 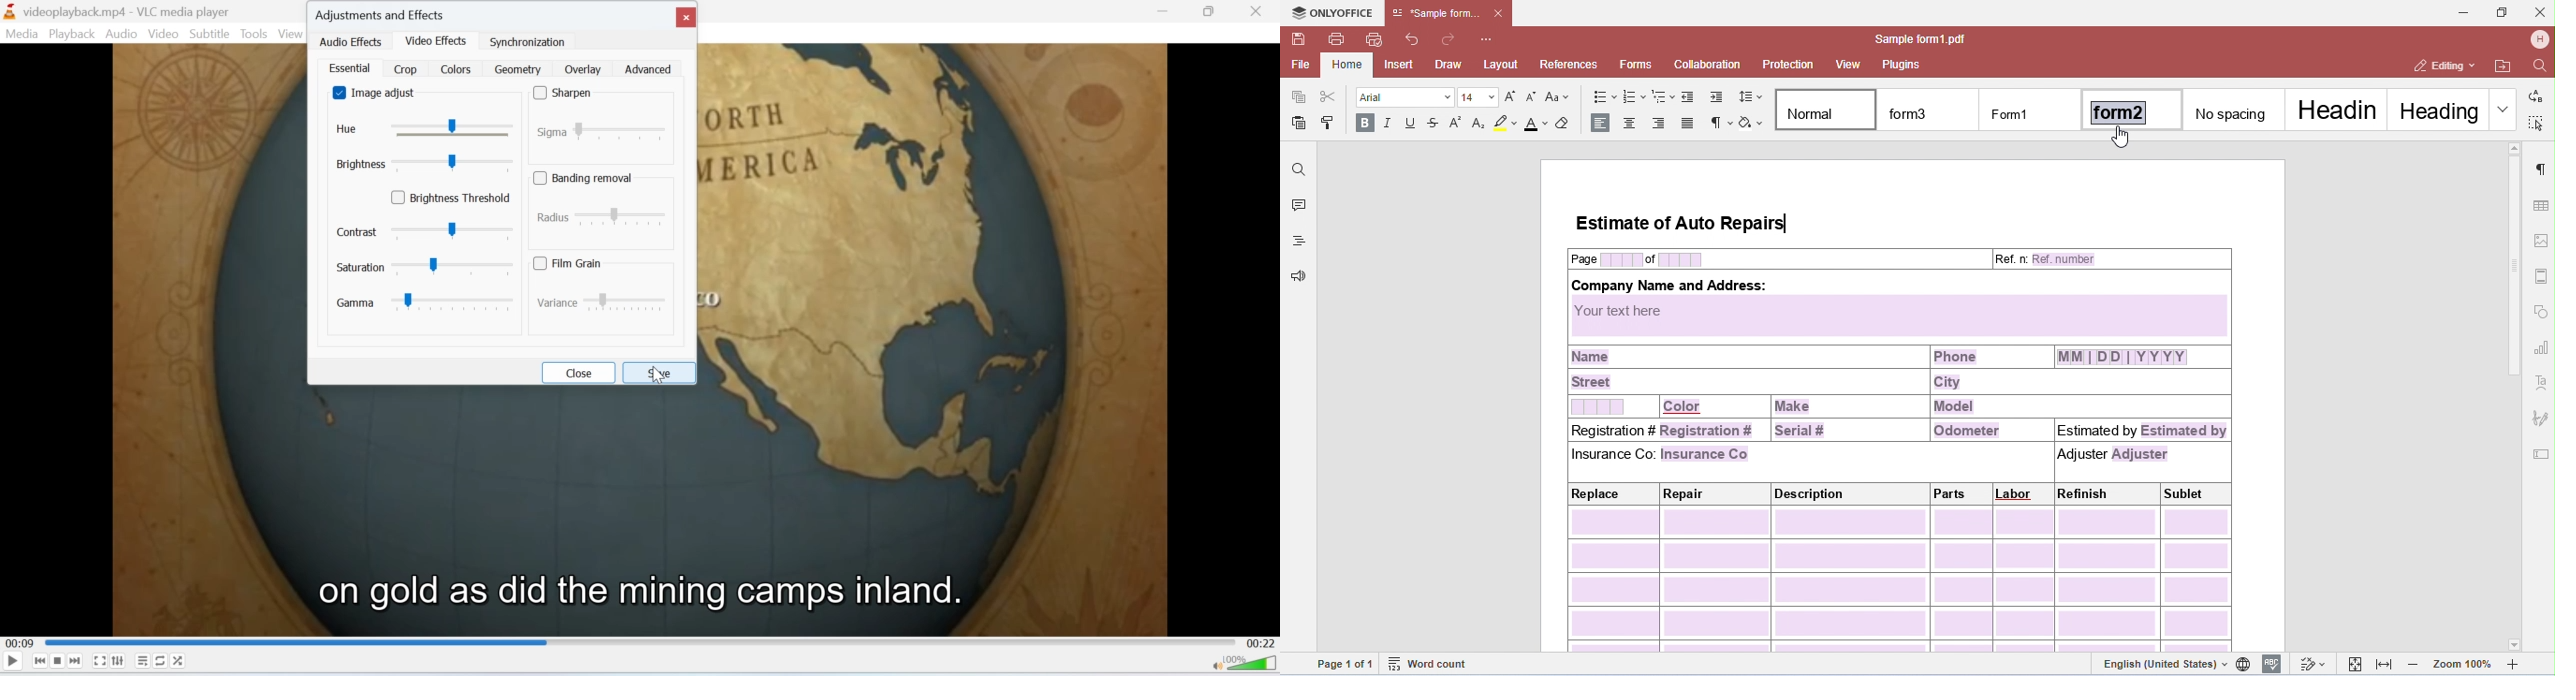 I want to click on Loop, so click(x=161, y=660).